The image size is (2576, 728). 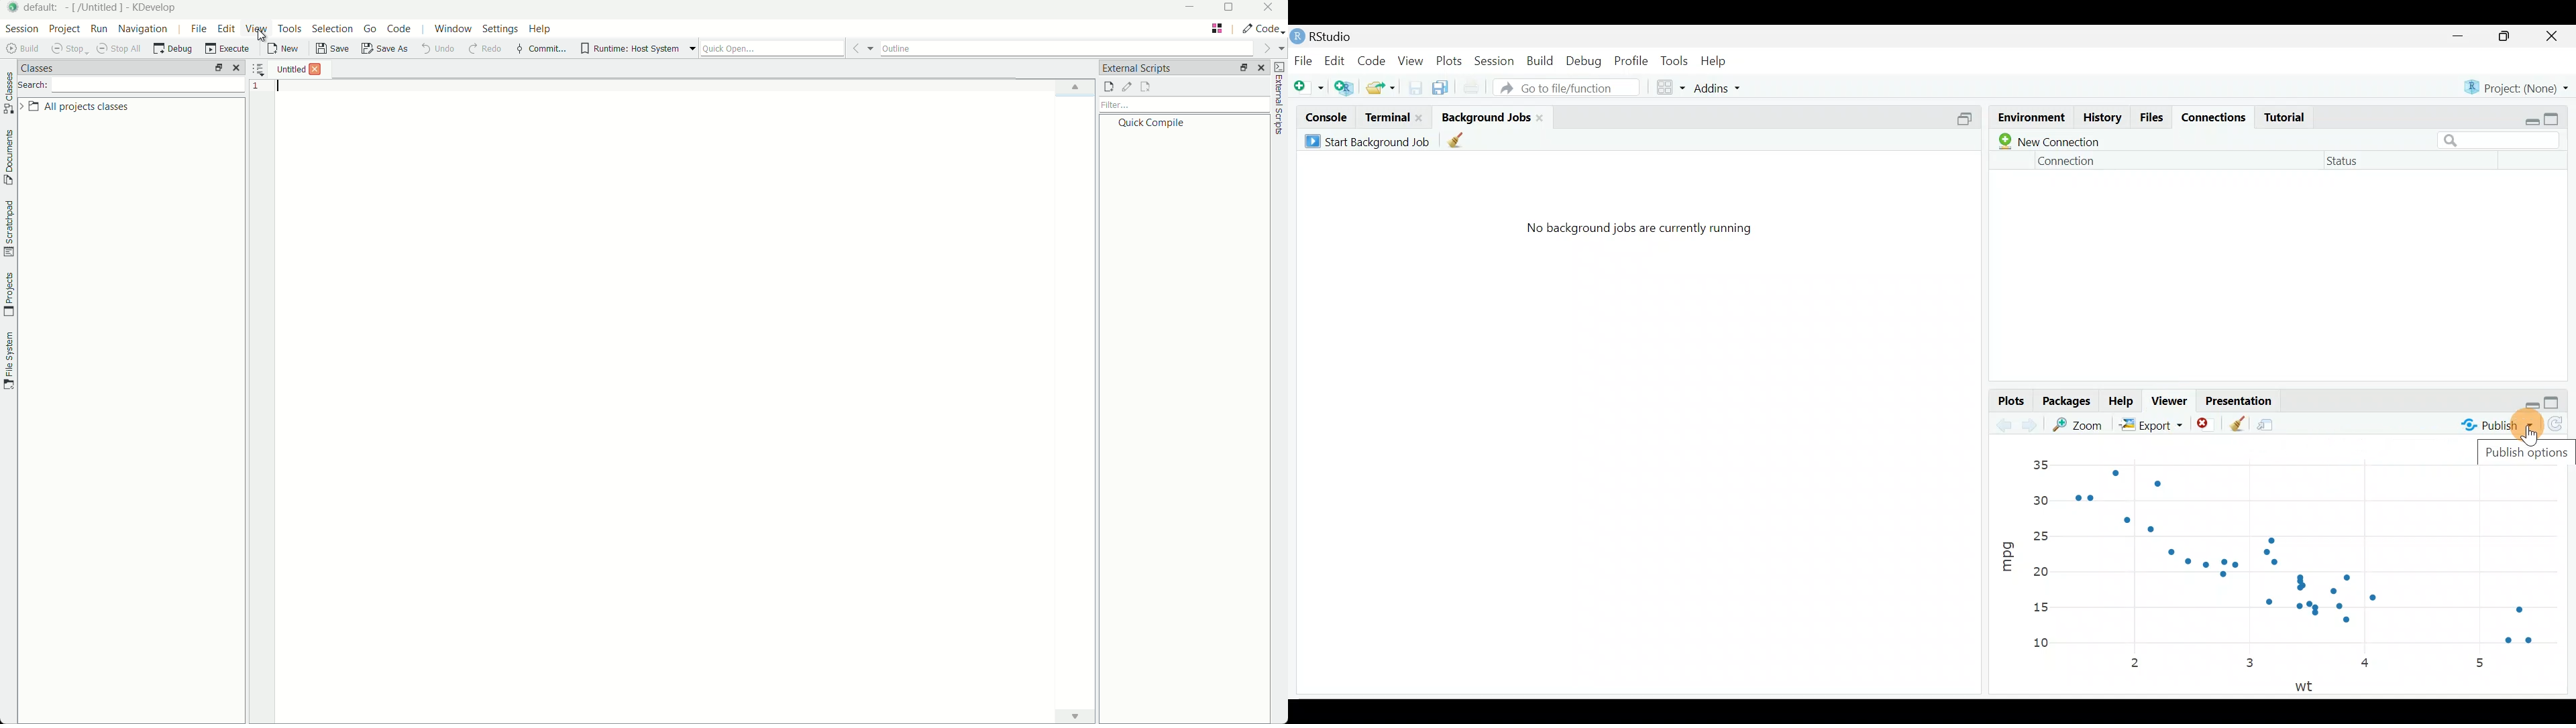 What do you see at coordinates (2237, 422) in the screenshot?
I see `clear all viewer items` at bounding box center [2237, 422].